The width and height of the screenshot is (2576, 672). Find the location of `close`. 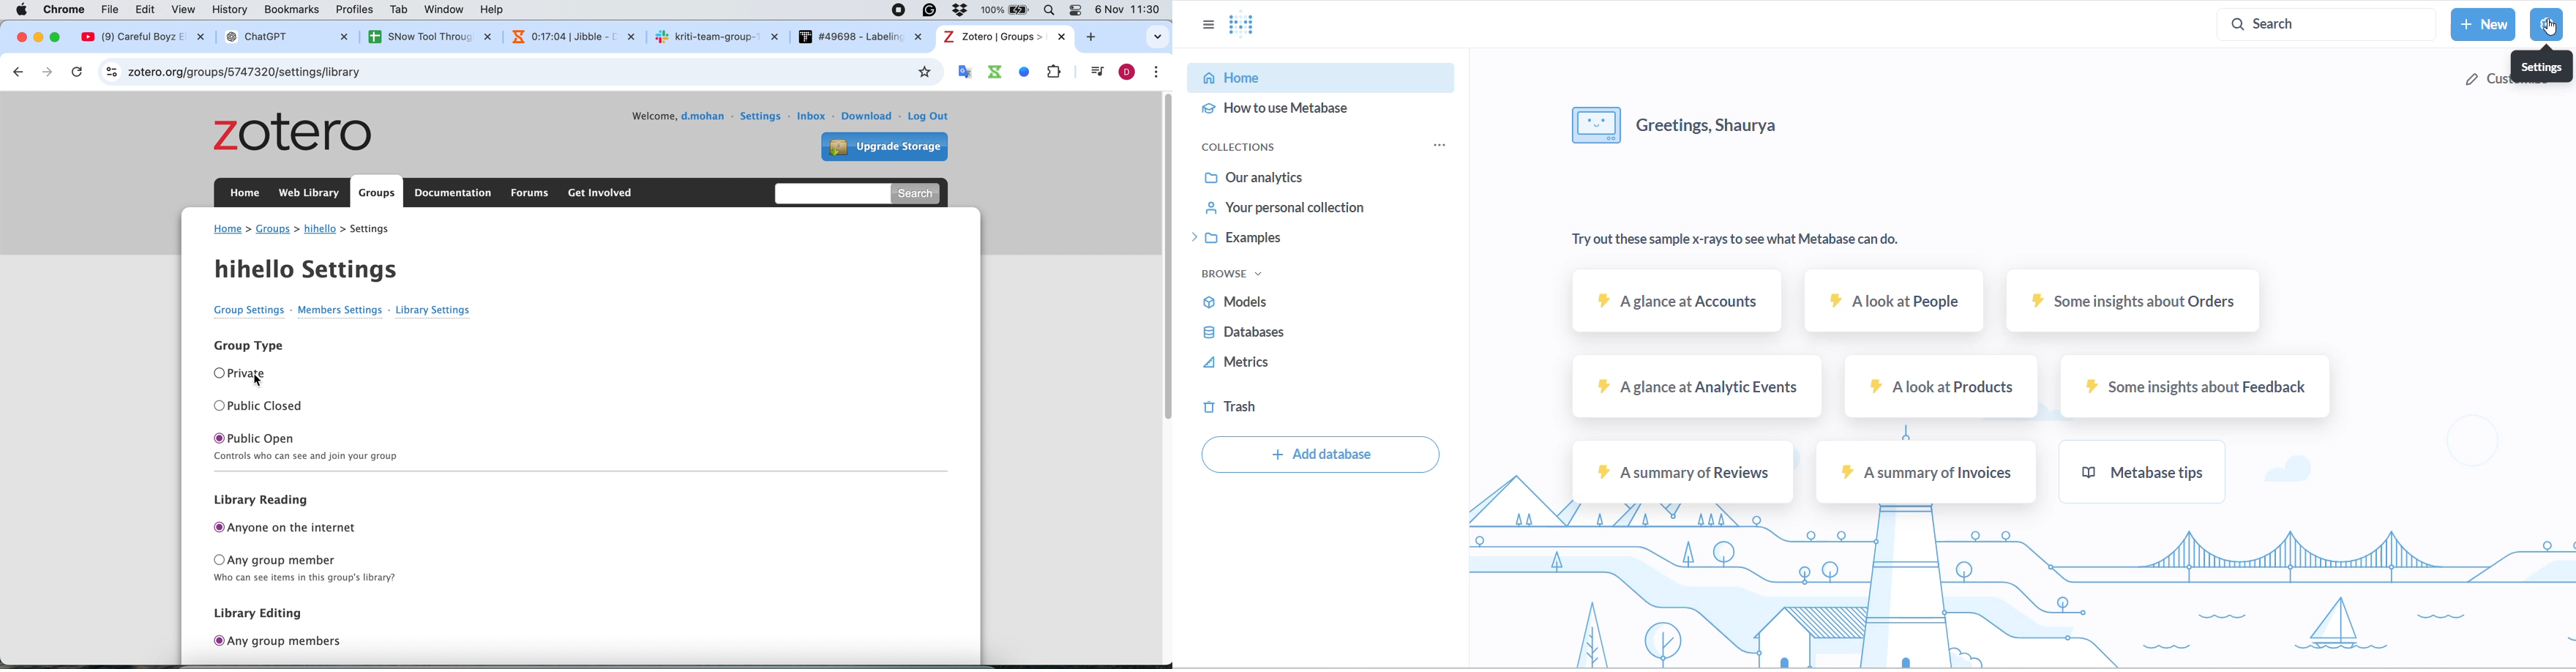

close is located at coordinates (20, 37).